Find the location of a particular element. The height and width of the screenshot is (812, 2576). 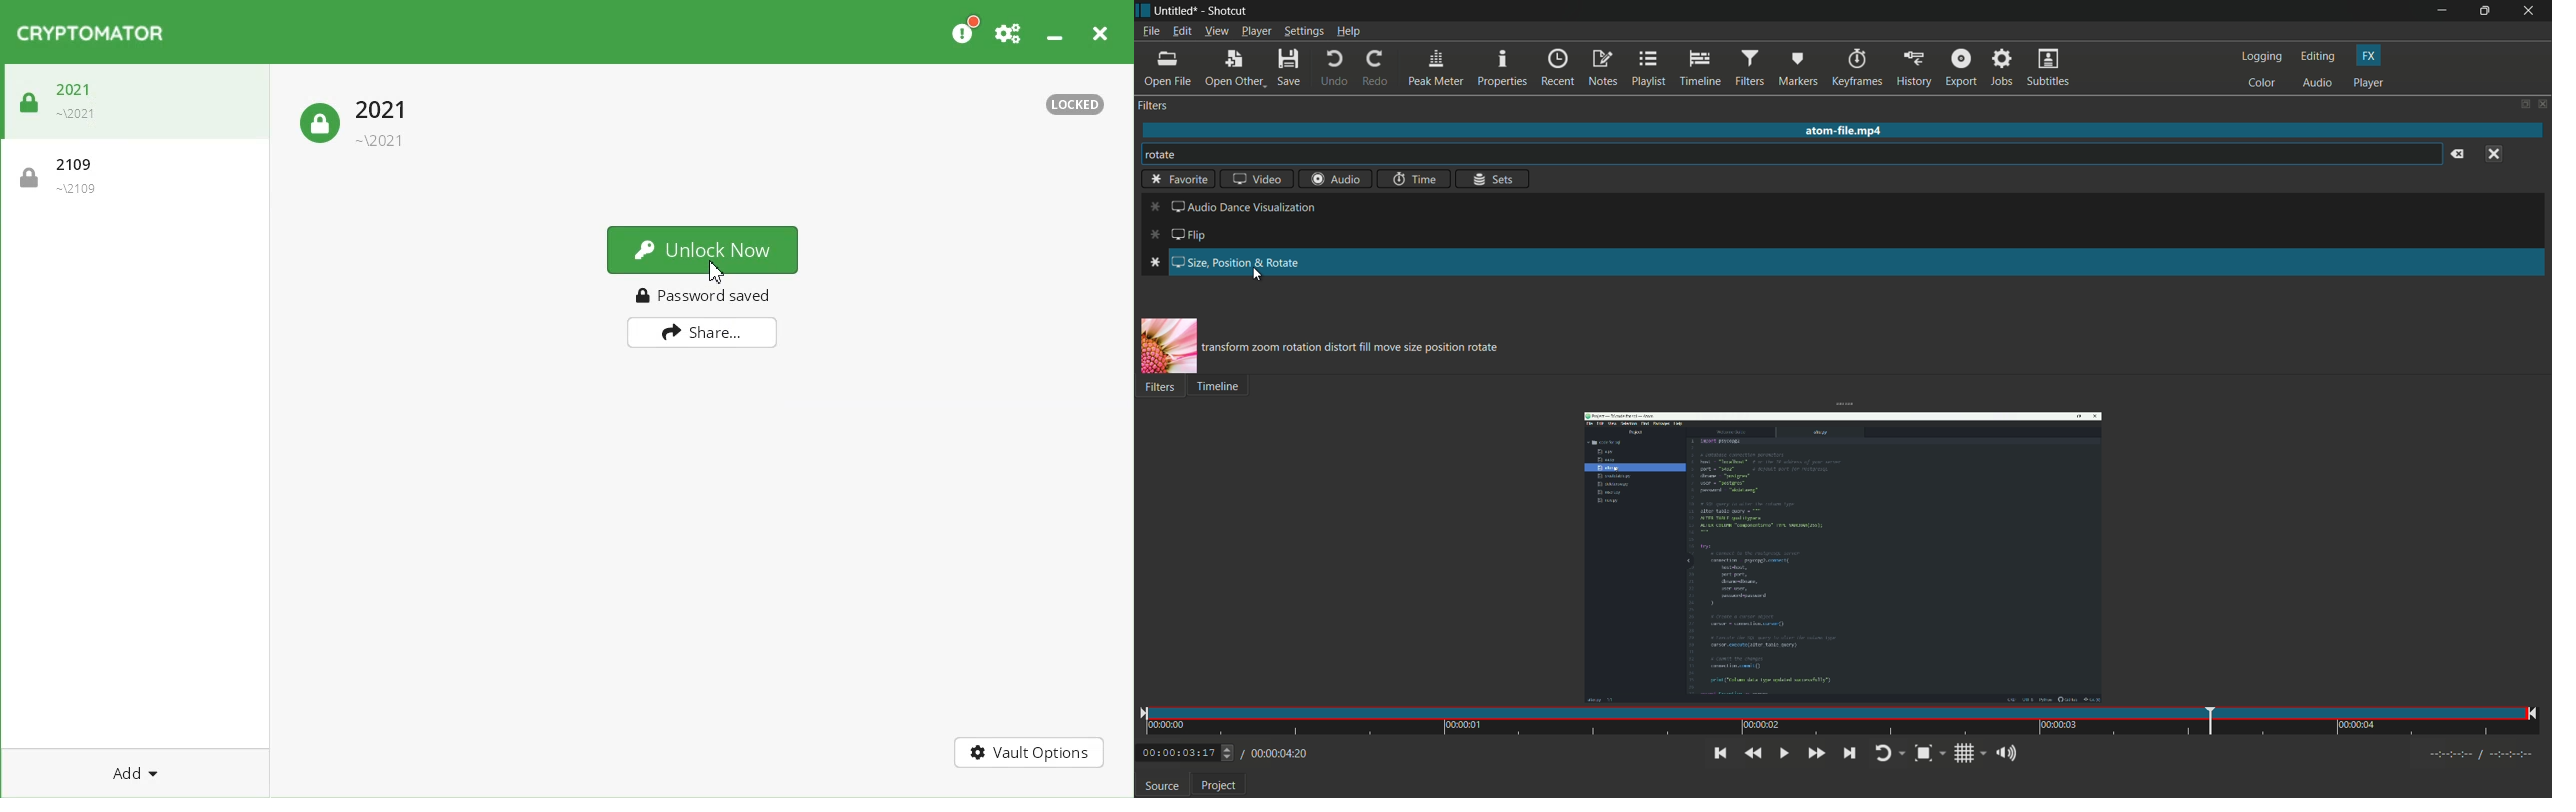

properties is located at coordinates (1501, 69).